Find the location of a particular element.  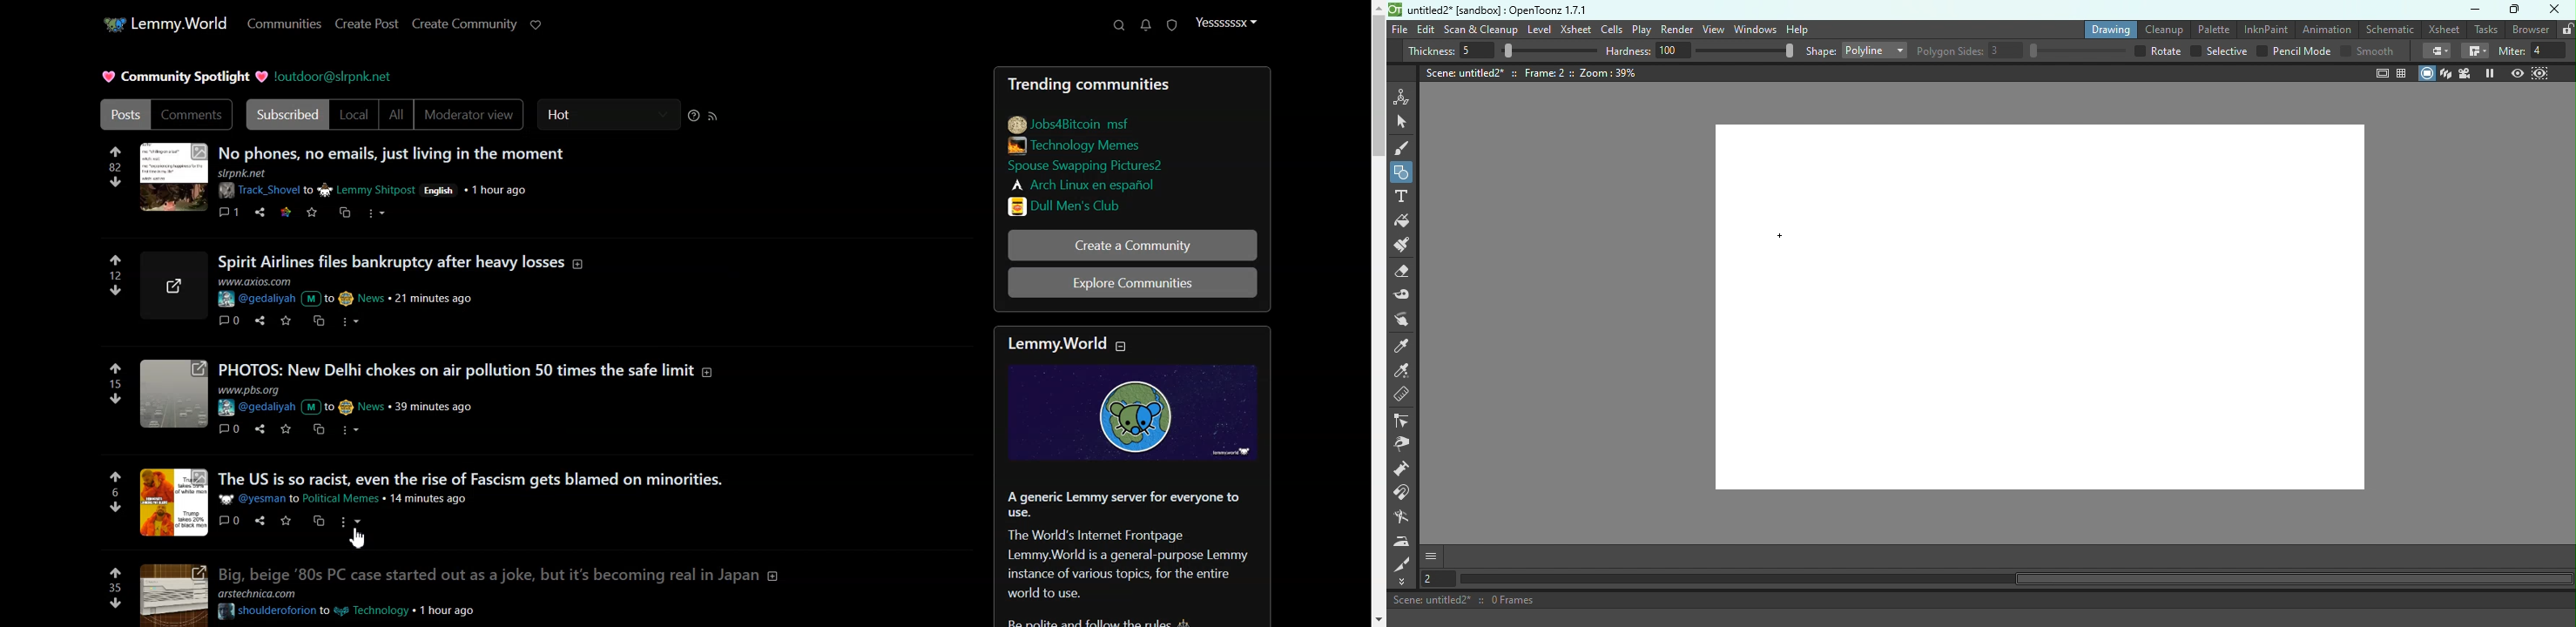

image is located at coordinates (170, 594).